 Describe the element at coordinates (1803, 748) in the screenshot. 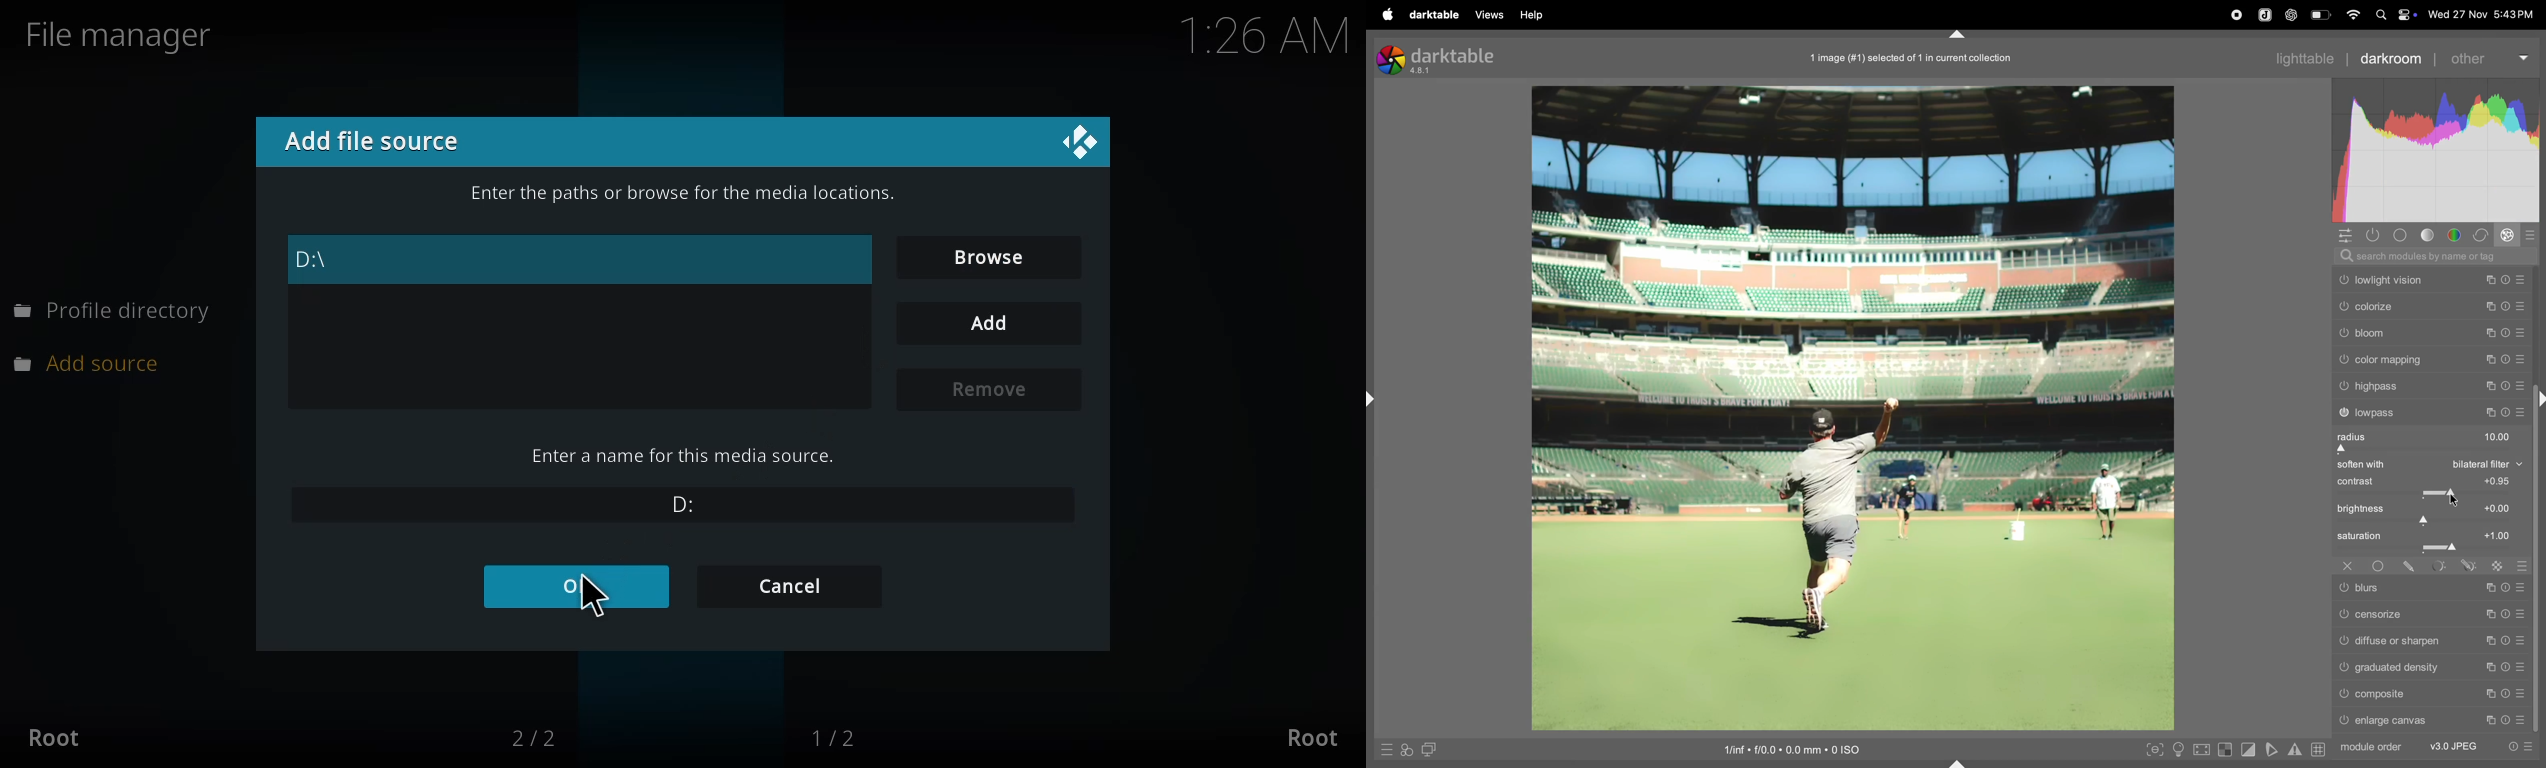

I see `iso` at that location.